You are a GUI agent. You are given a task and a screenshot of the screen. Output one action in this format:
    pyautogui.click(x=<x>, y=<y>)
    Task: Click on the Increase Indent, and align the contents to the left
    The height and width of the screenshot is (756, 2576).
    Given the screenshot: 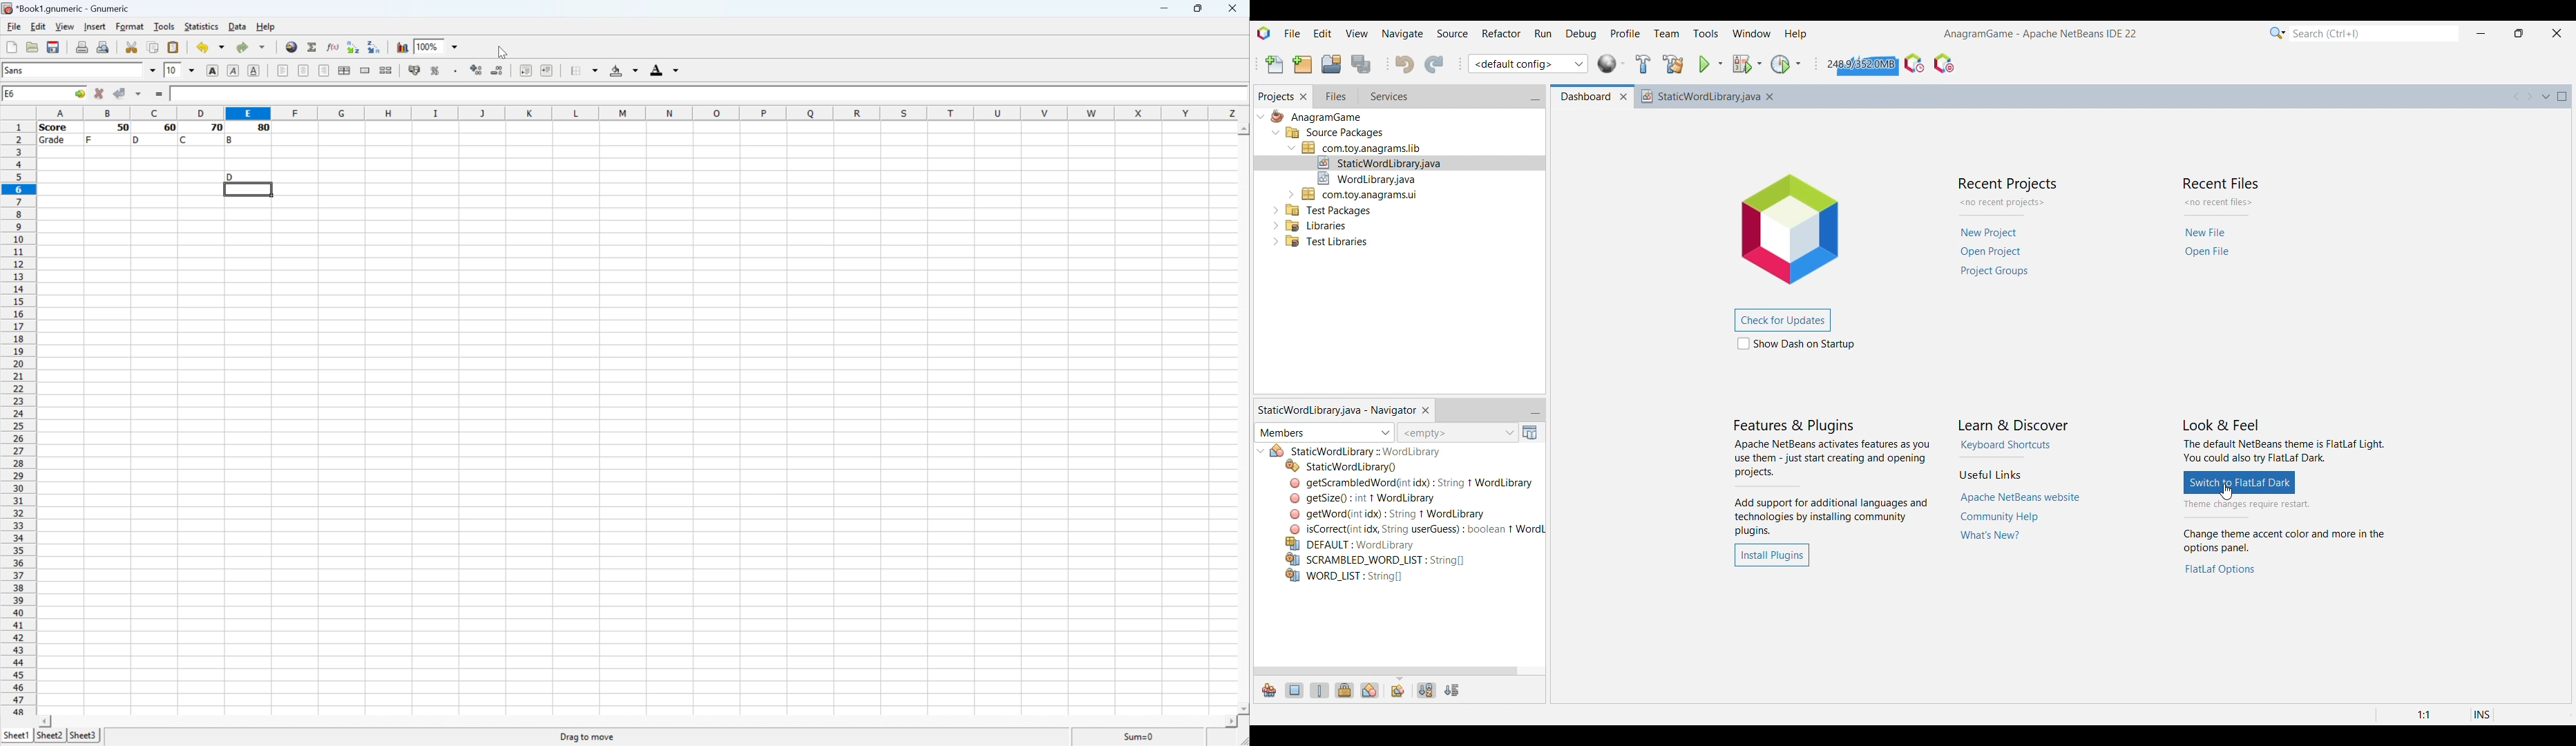 What is the action you would take?
    pyautogui.click(x=548, y=68)
    